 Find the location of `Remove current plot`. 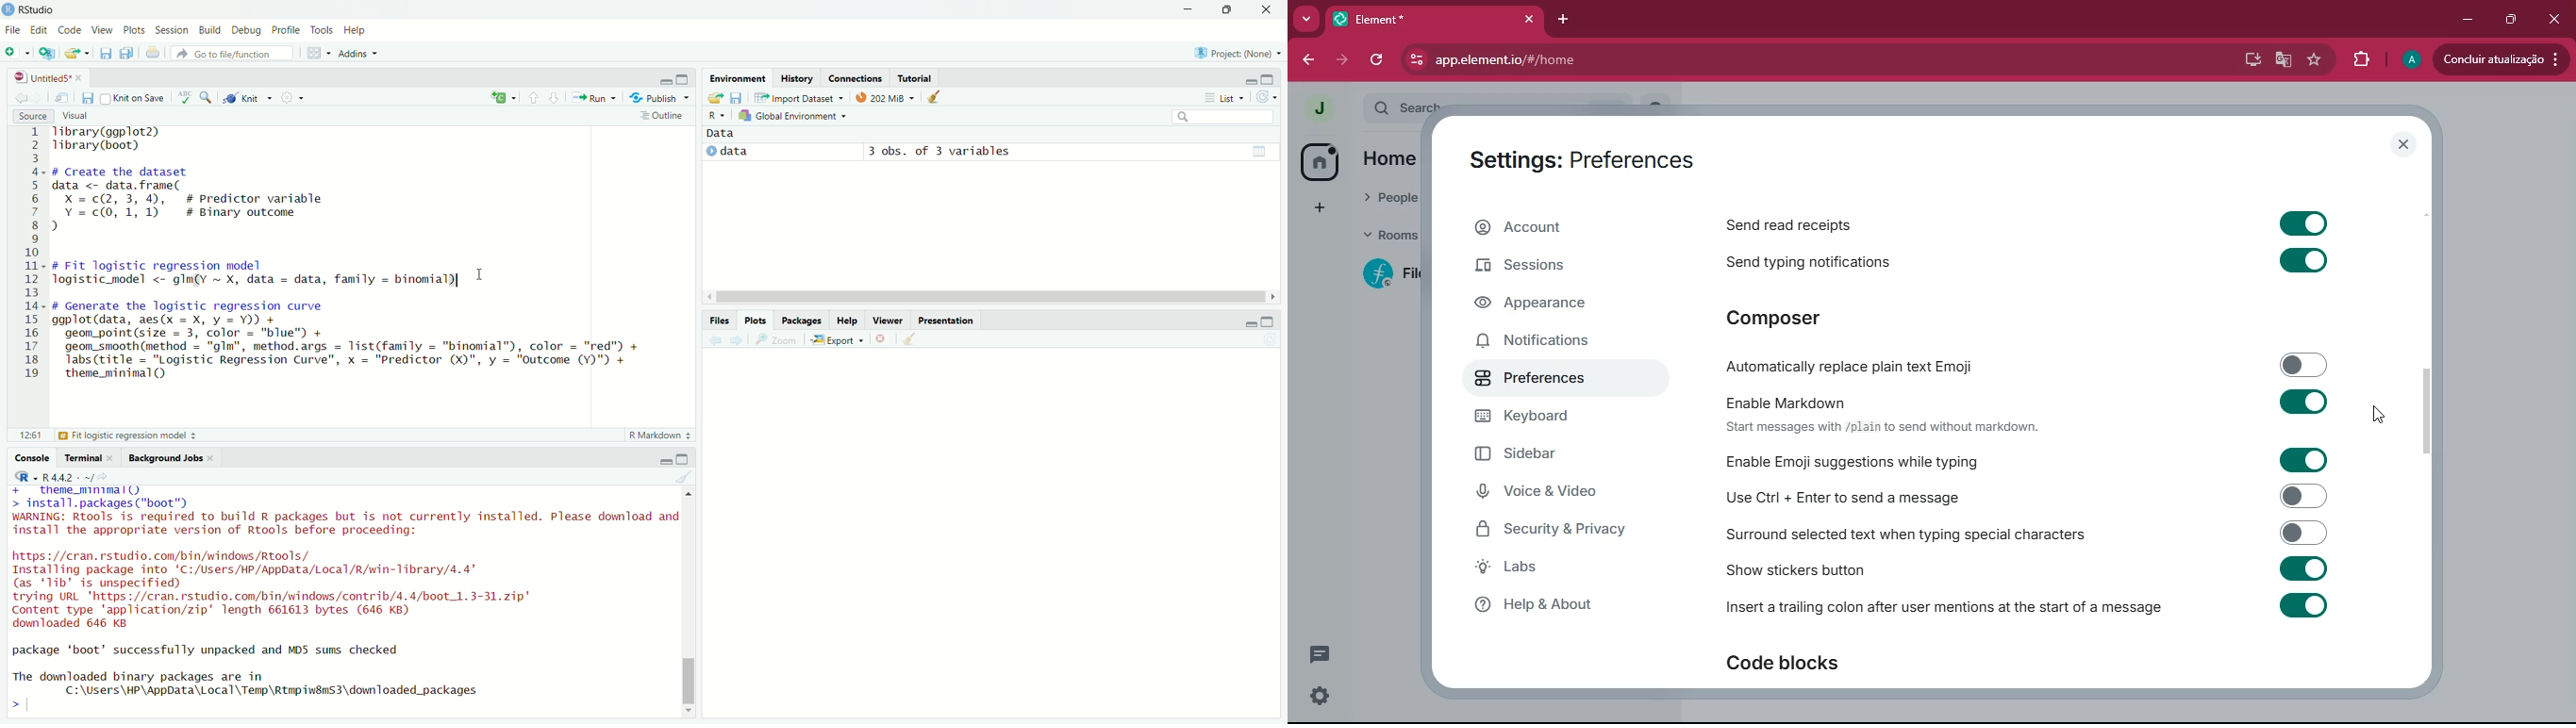

Remove current plot is located at coordinates (884, 339).